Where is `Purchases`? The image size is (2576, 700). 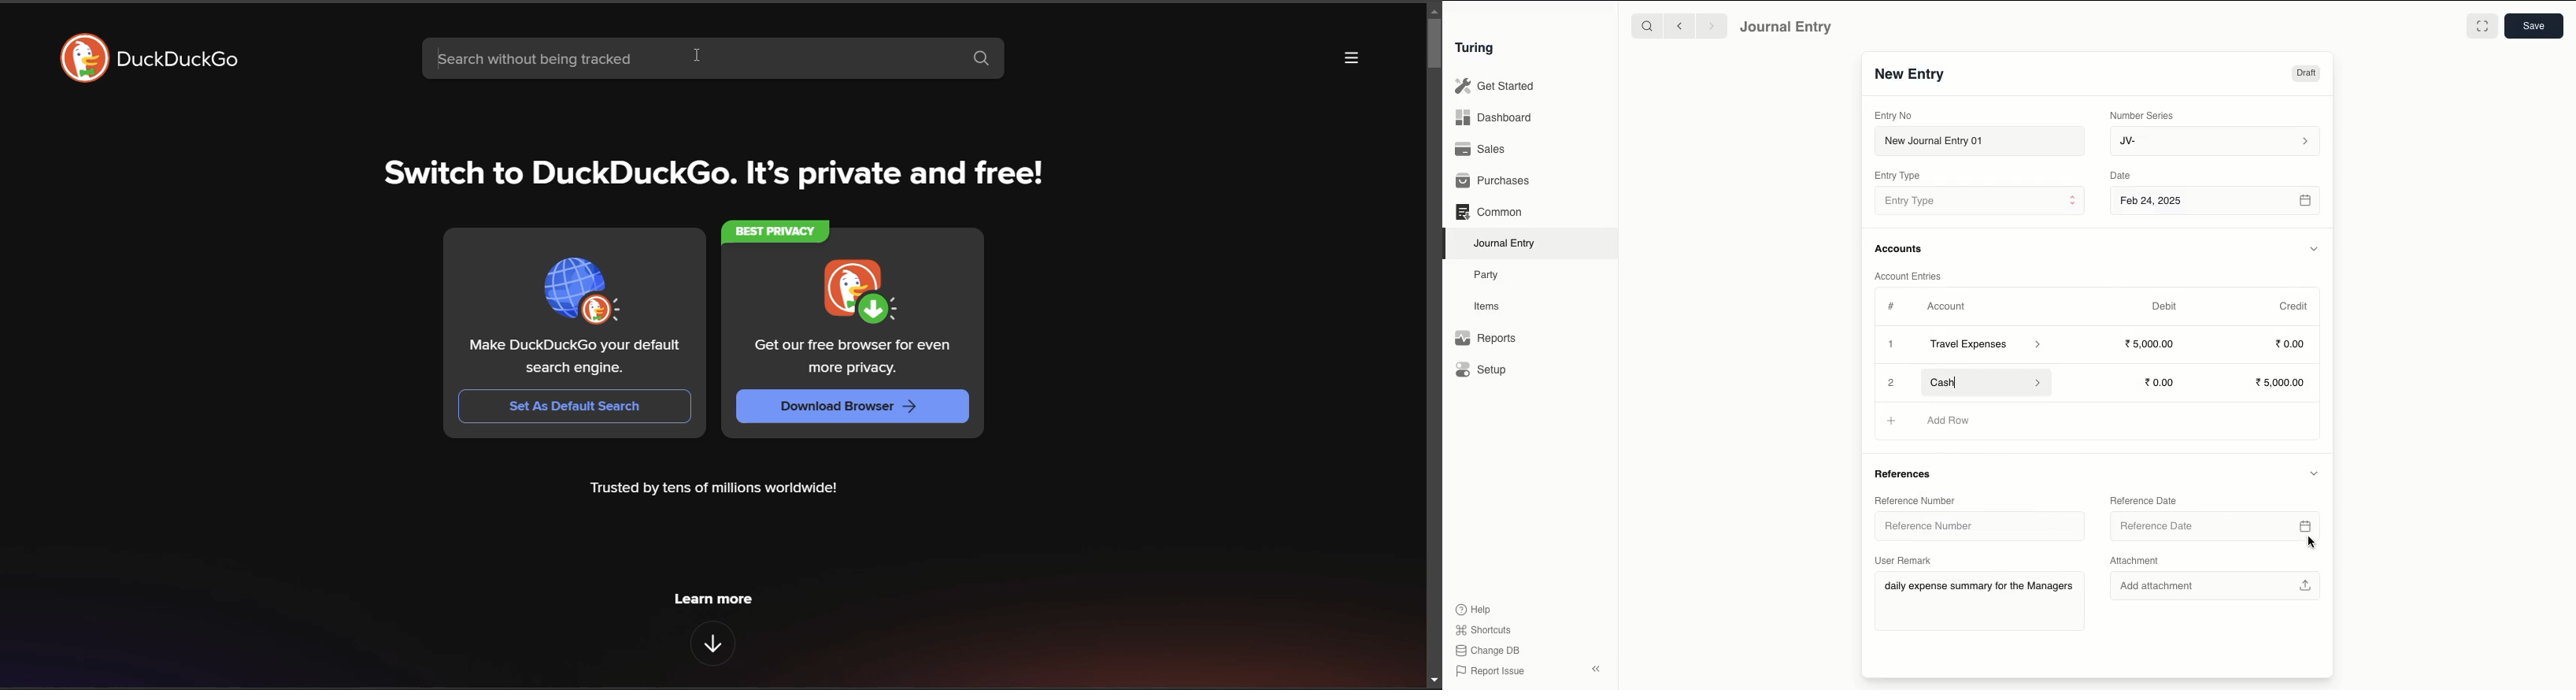 Purchases is located at coordinates (1493, 182).